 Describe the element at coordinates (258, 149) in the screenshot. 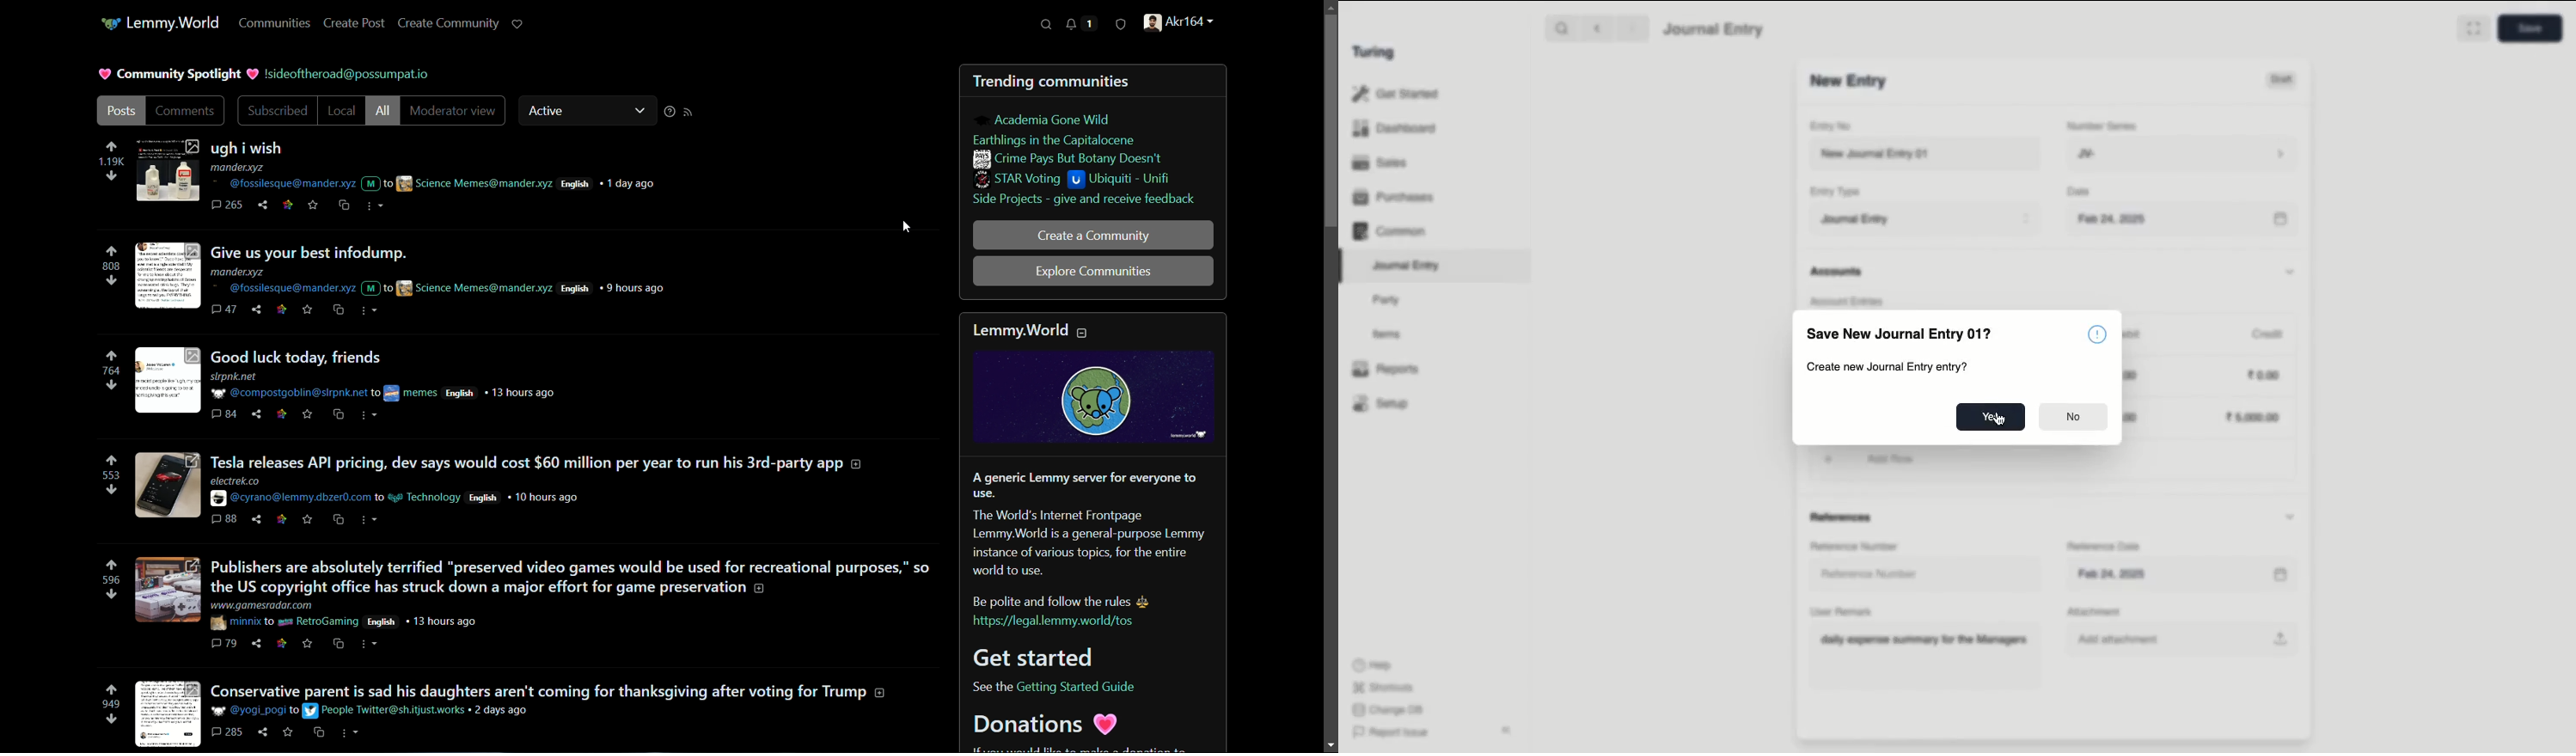

I see `ugh i wish` at that location.